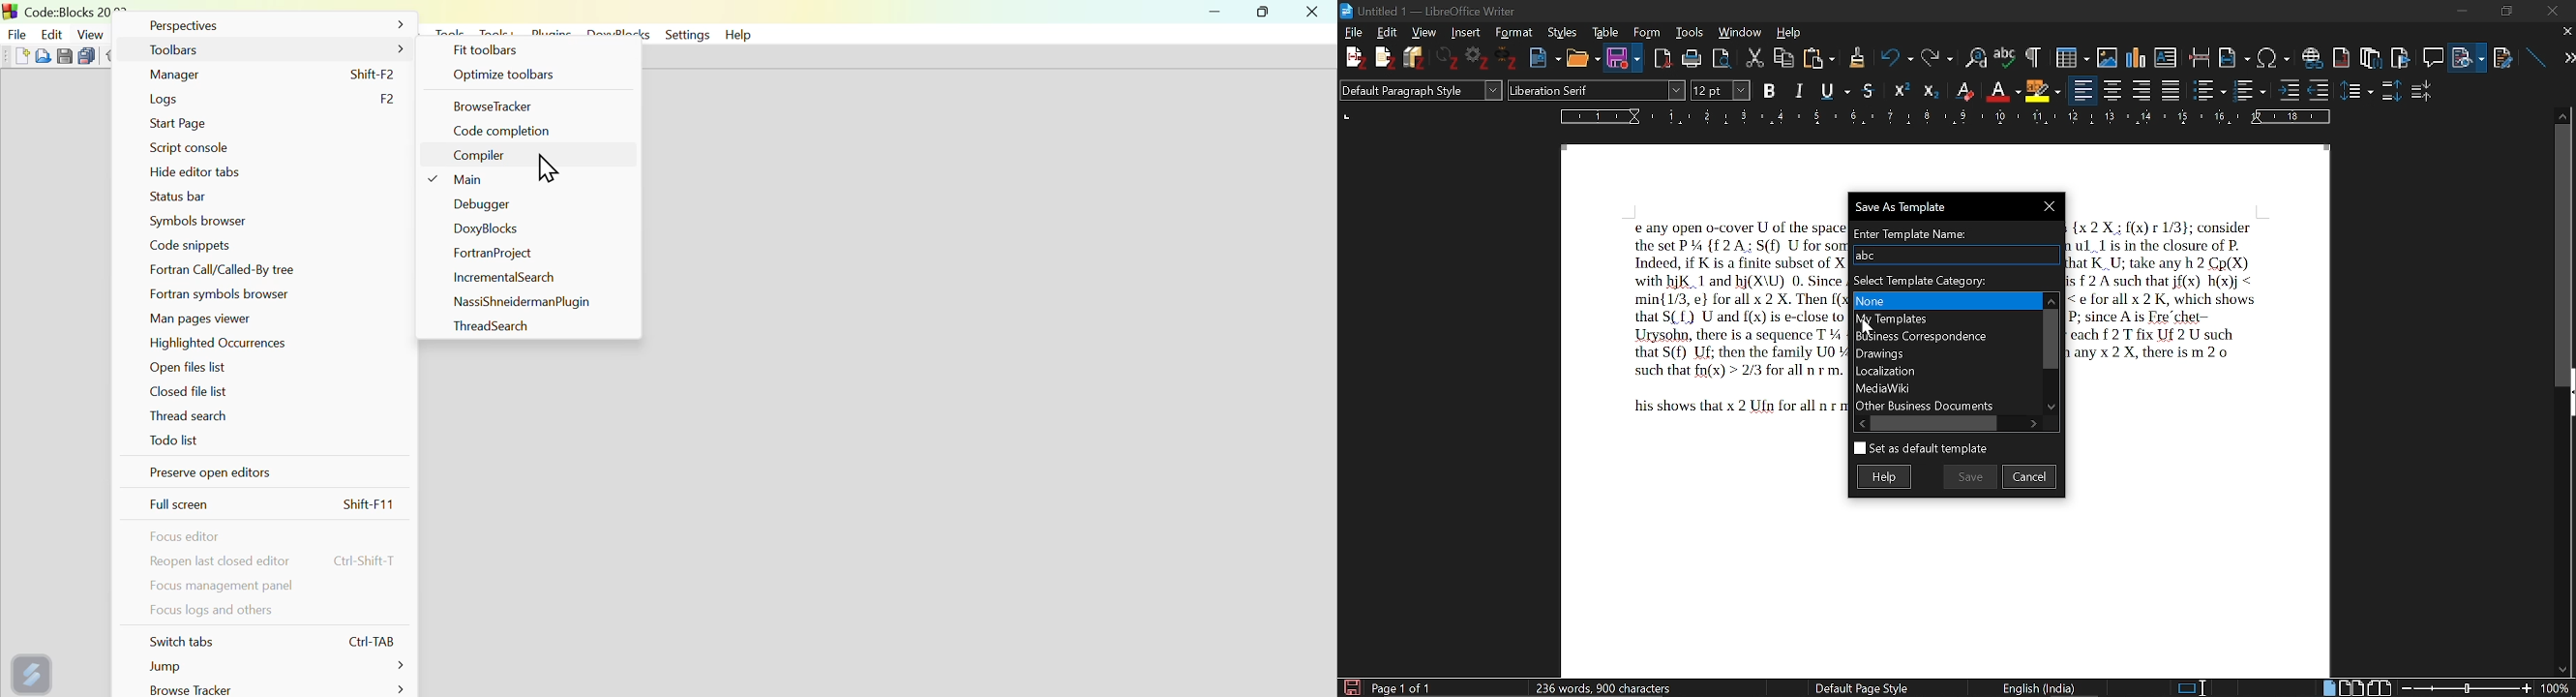 This screenshot has width=2576, height=700. Describe the element at coordinates (2503, 53) in the screenshot. I see `Insert cross reference` at that location.